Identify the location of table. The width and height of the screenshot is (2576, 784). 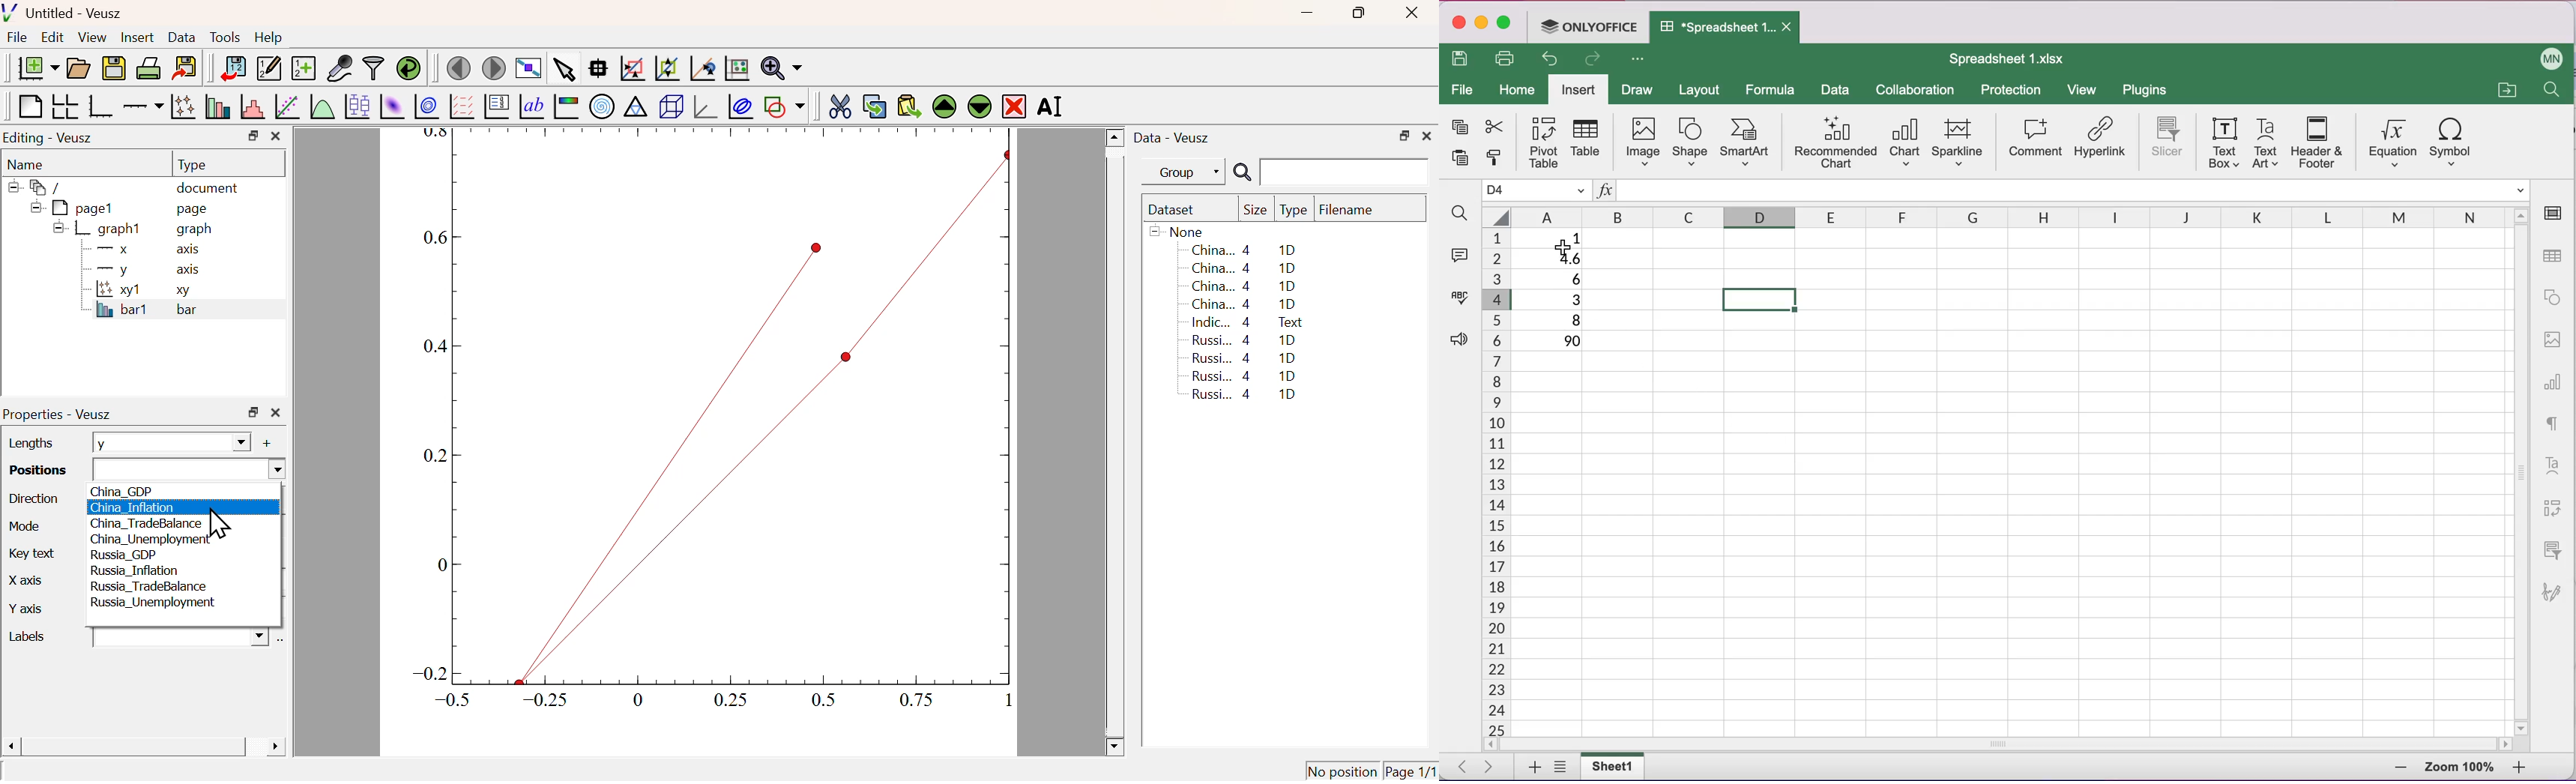
(1589, 141).